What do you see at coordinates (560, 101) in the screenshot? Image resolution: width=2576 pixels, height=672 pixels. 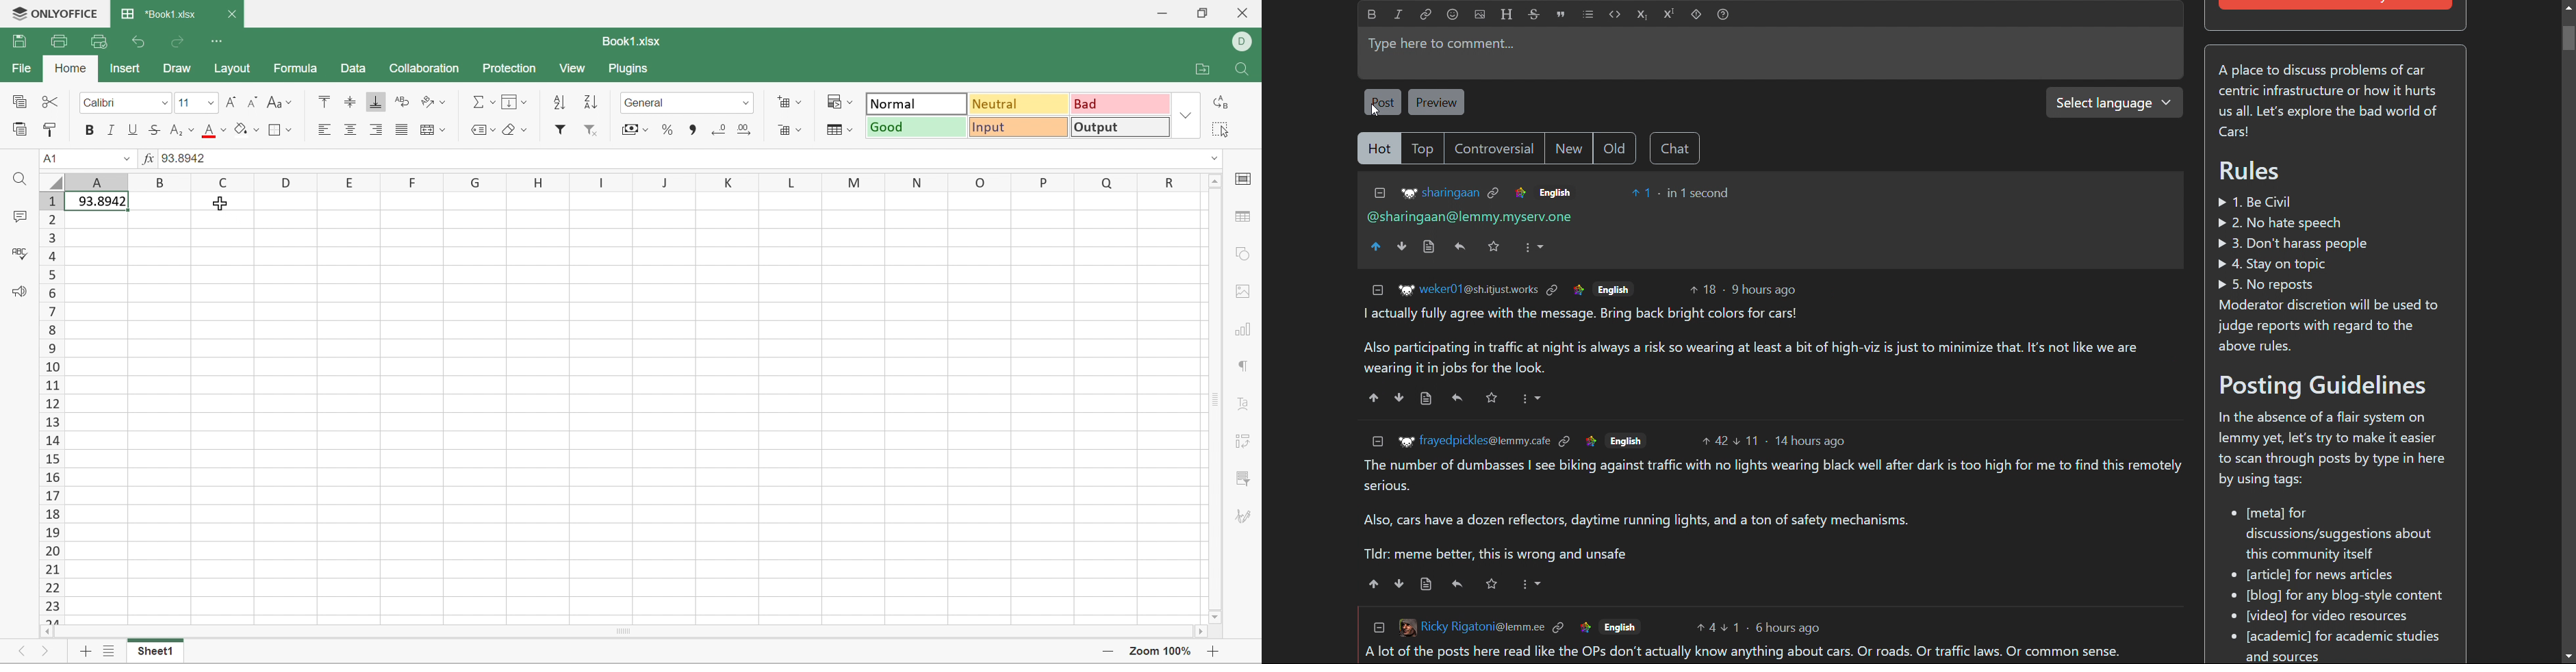 I see `Ascending order` at bounding box center [560, 101].